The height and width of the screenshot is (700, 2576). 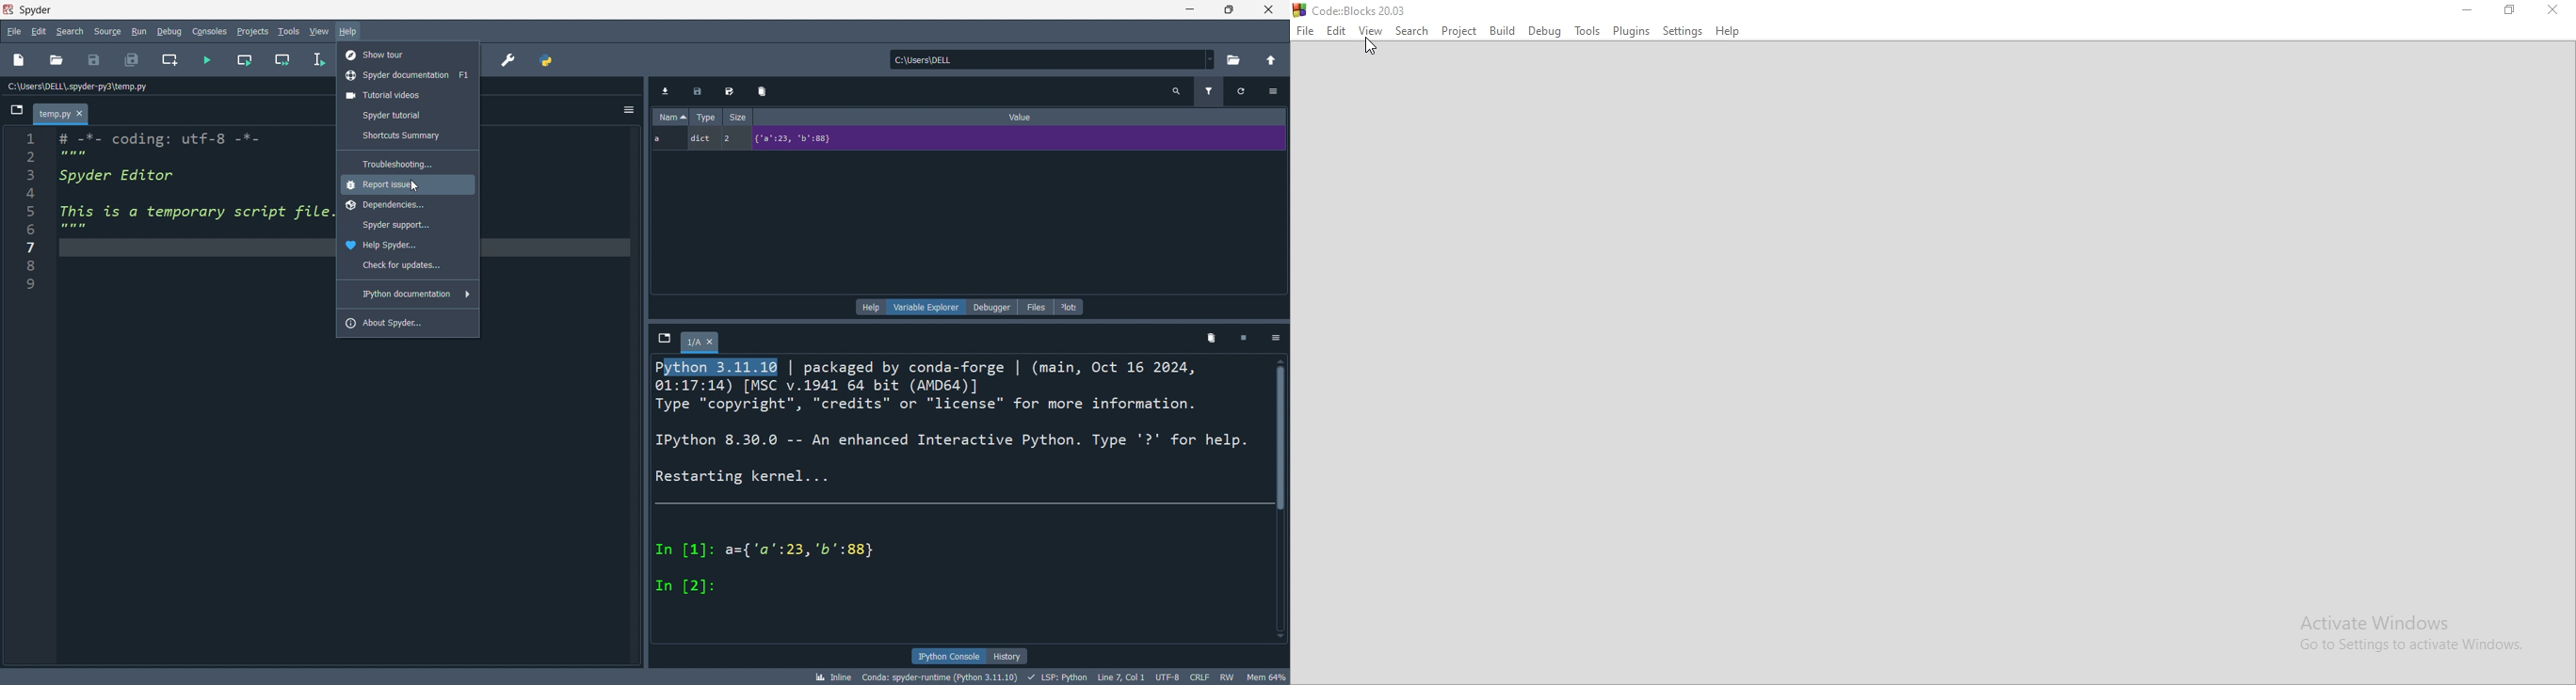 What do you see at coordinates (1353, 9) in the screenshot?
I see `logo` at bounding box center [1353, 9].